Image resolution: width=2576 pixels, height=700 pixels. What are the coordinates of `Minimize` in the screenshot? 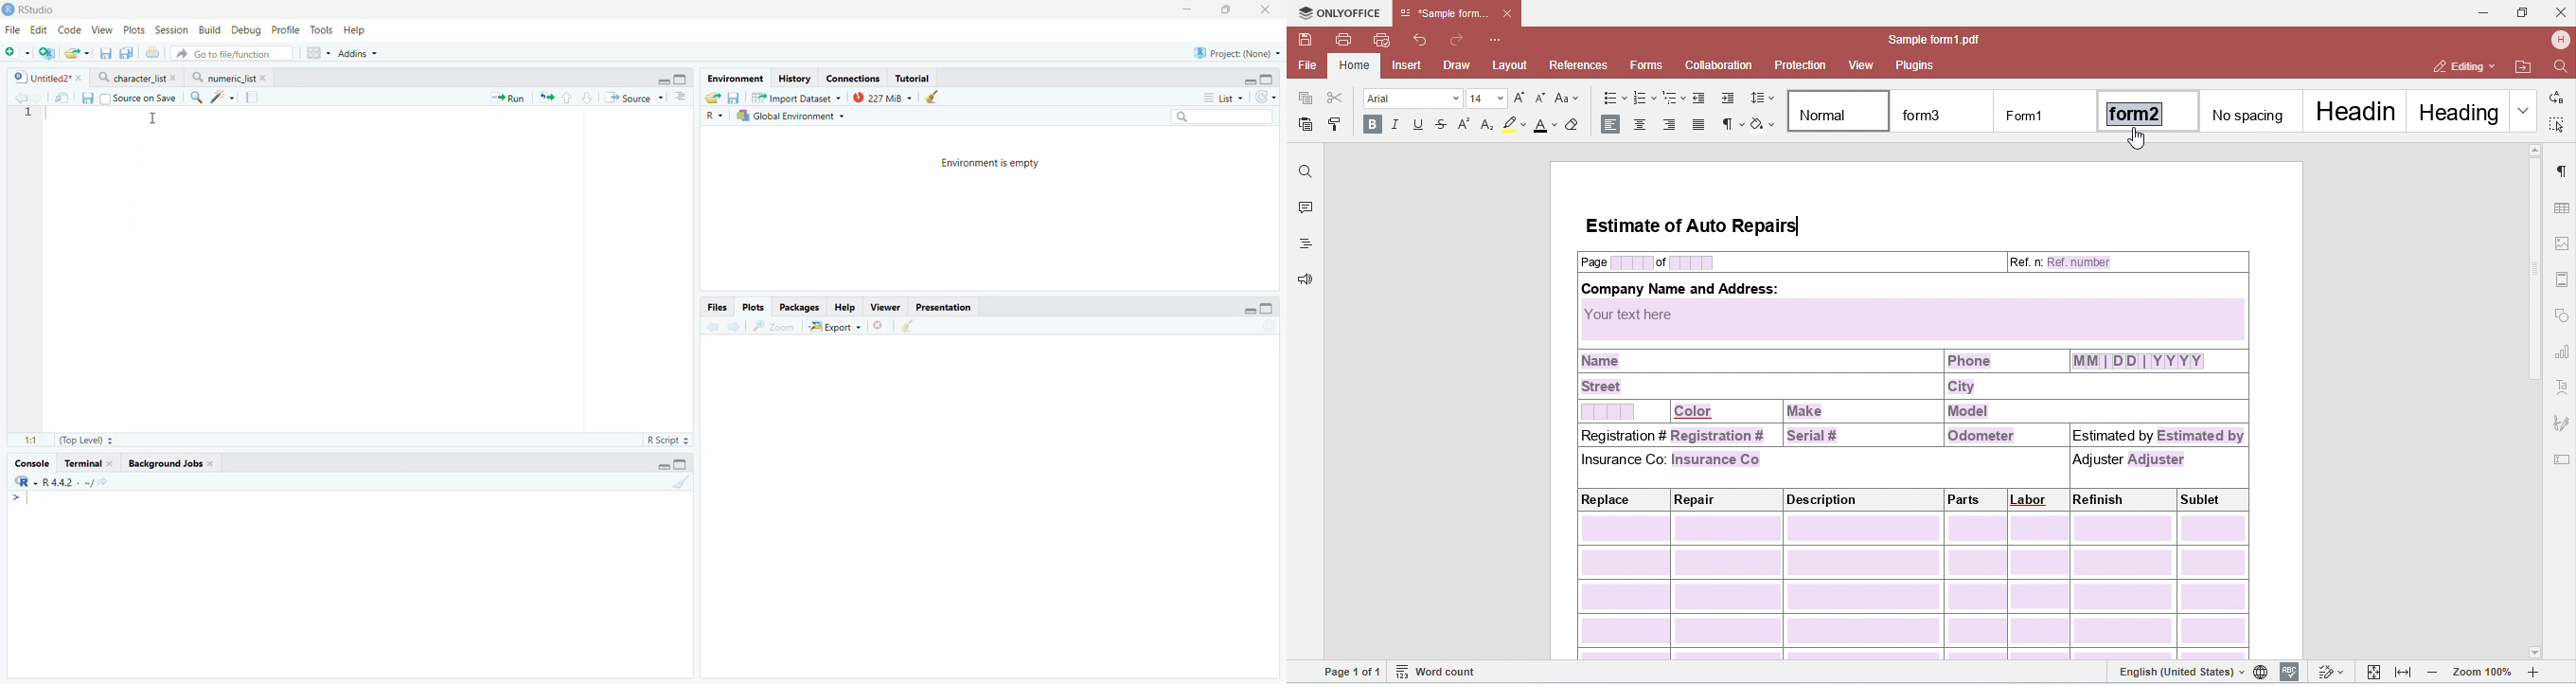 It's located at (1188, 9).